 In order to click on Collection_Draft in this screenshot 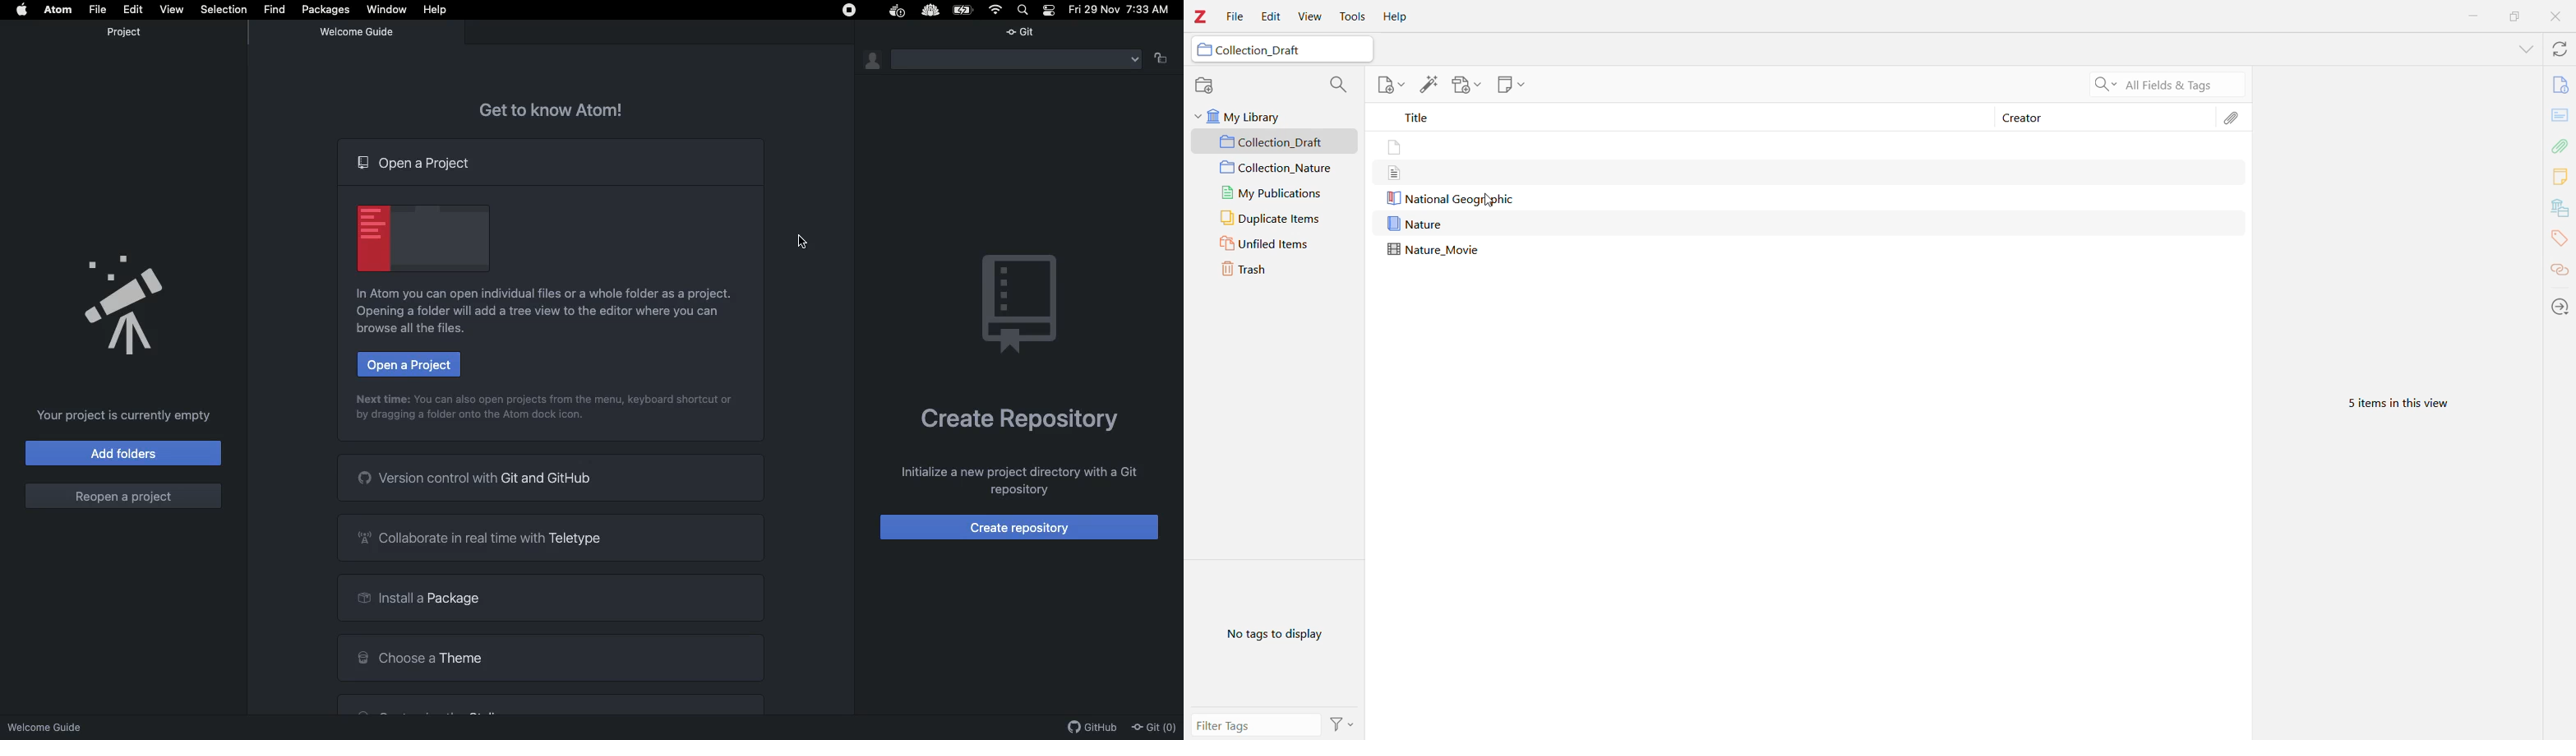, I will do `click(1276, 141)`.